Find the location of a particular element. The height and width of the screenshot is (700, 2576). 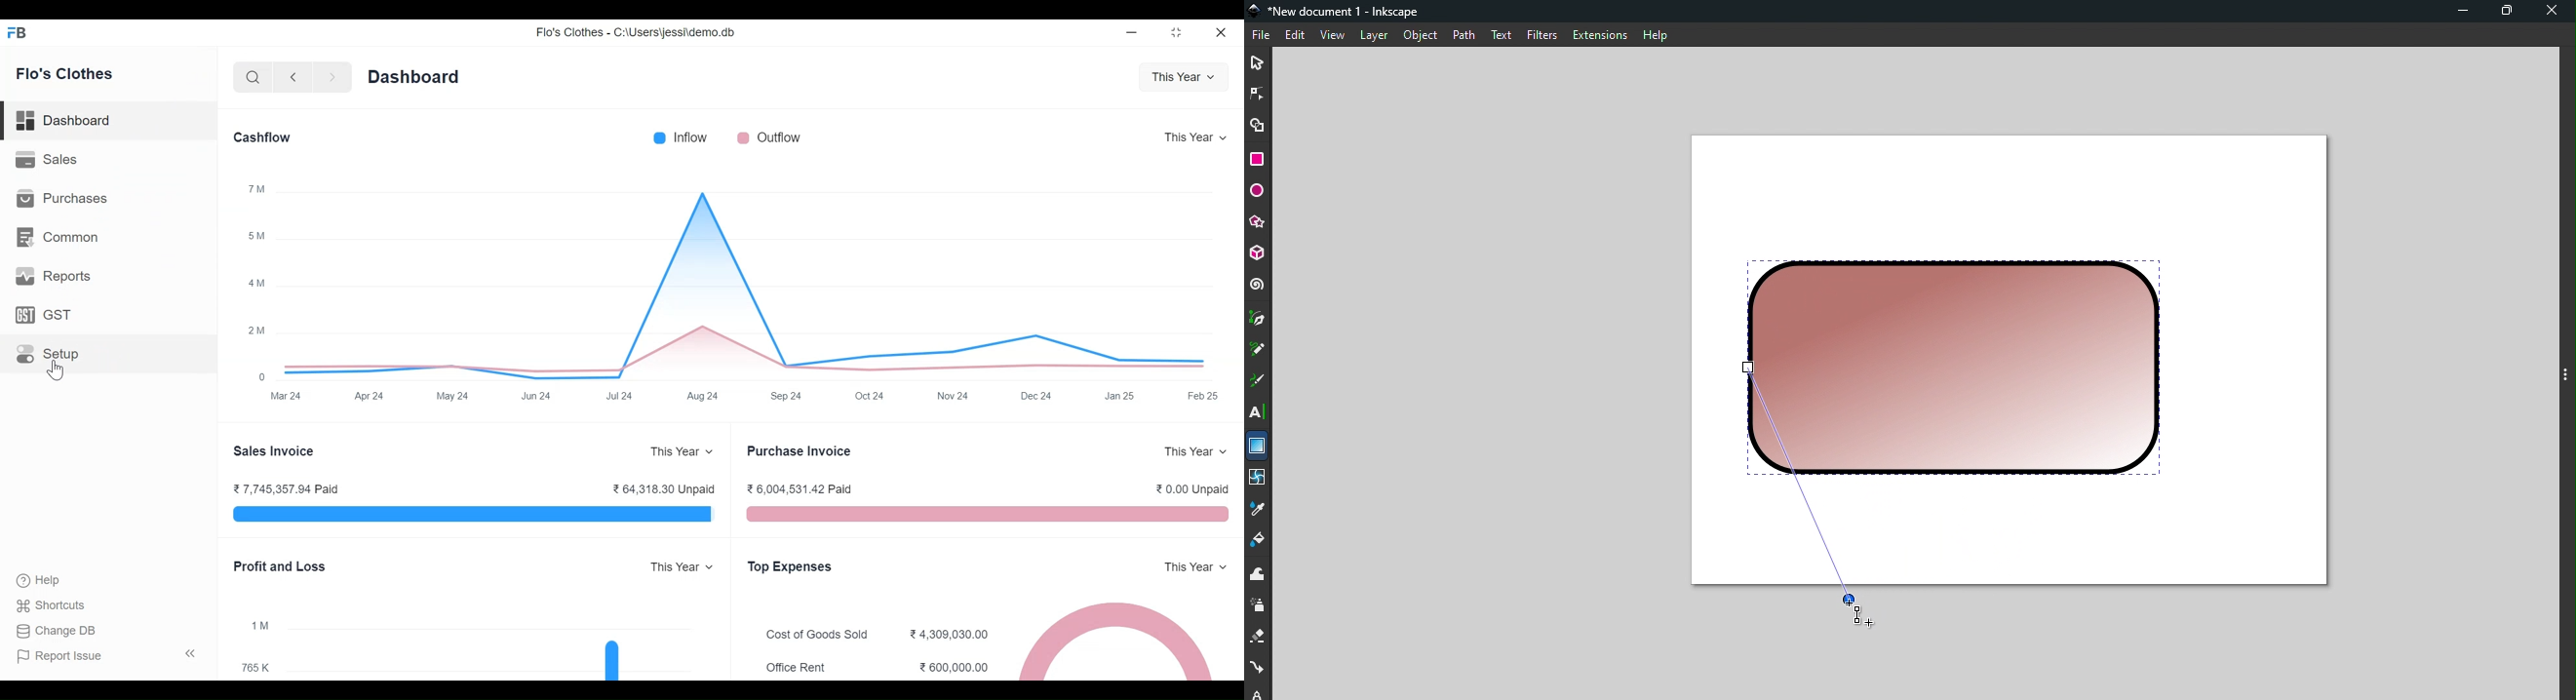

Shortcuts is located at coordinates (56, 605).